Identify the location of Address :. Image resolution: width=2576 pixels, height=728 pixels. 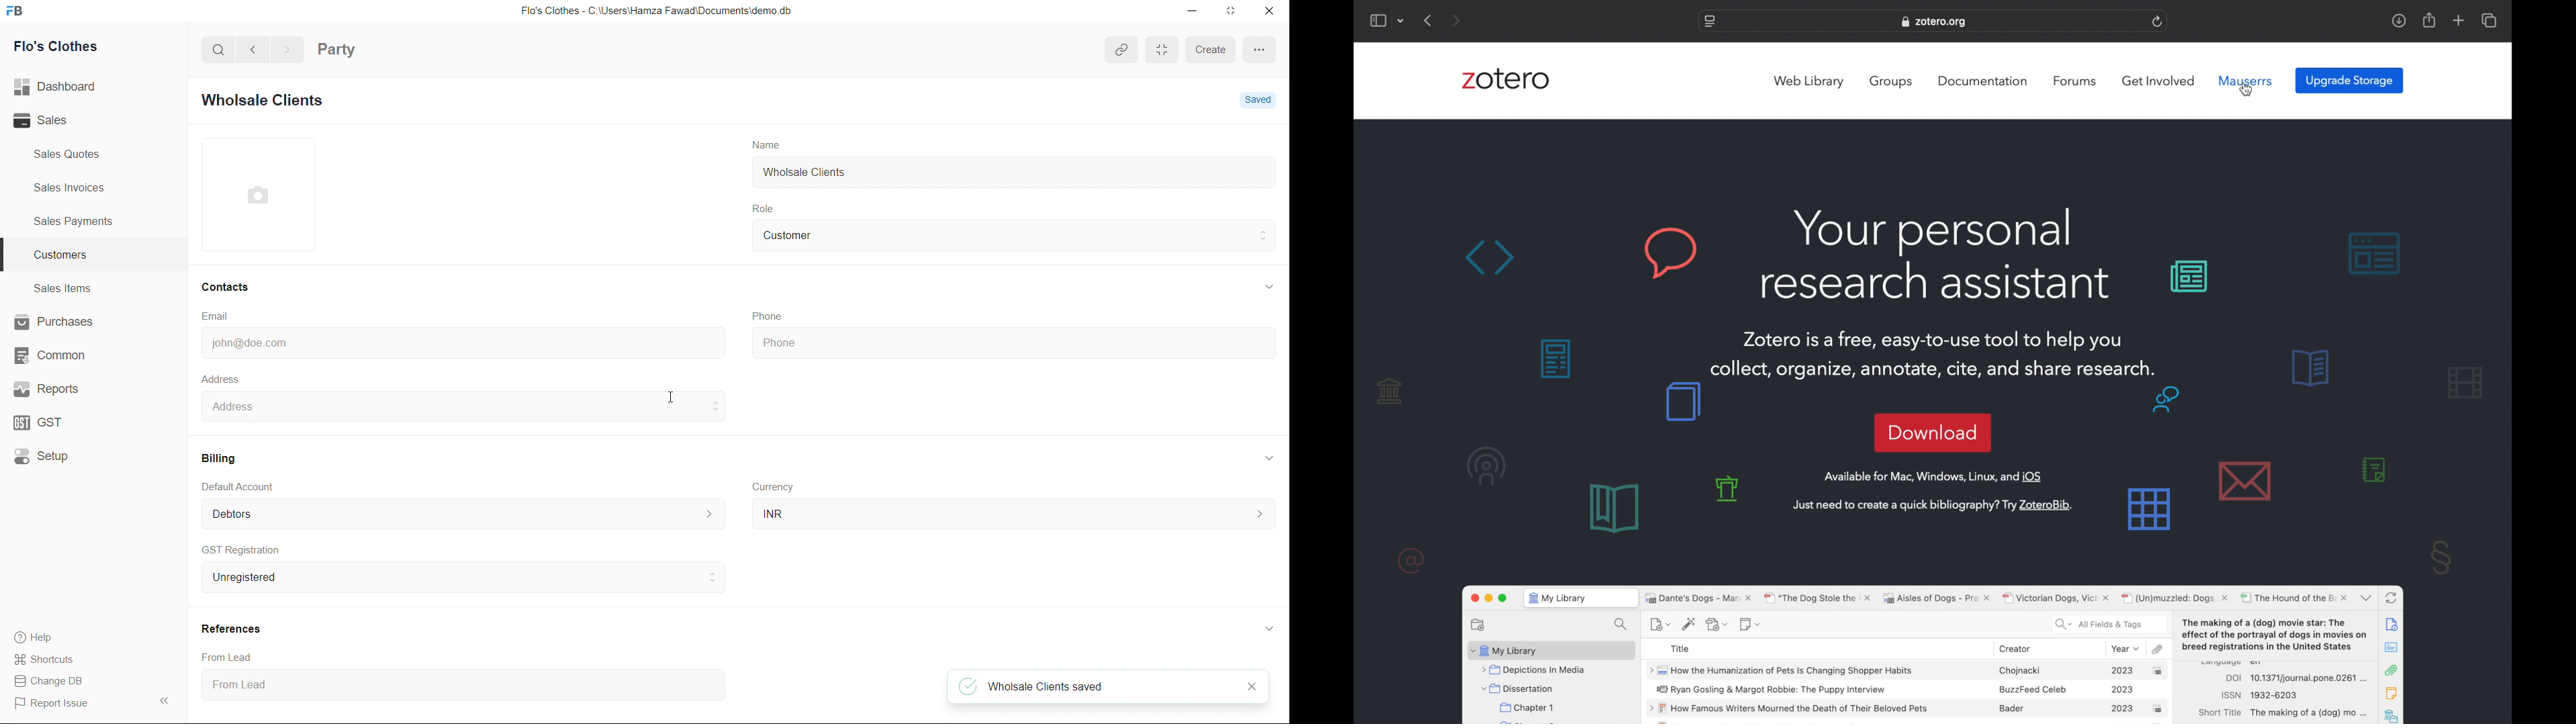
(459, 406).